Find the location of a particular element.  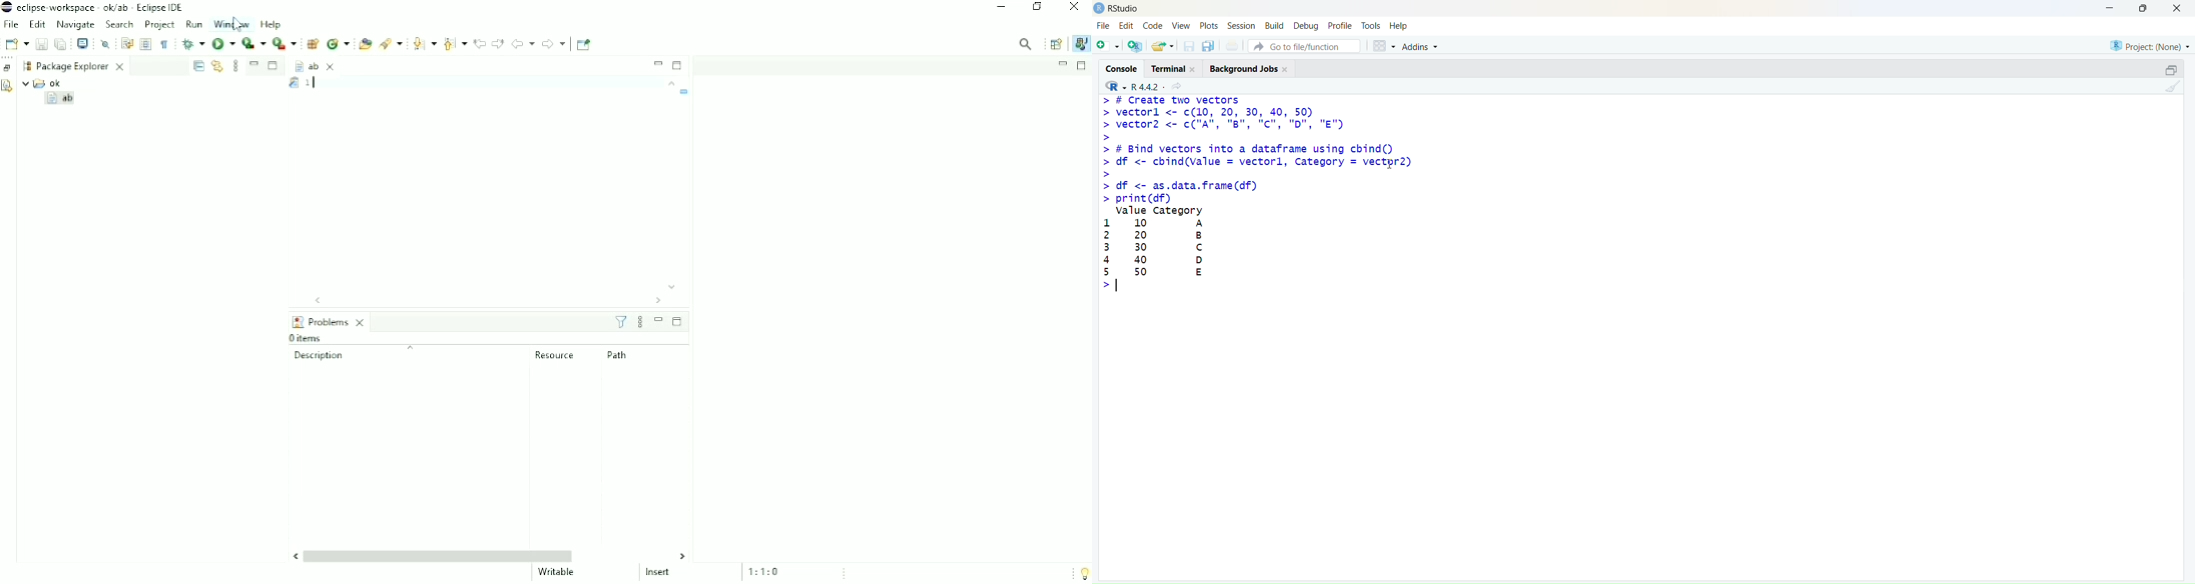

Addins is located at coordinates (1420, 47).